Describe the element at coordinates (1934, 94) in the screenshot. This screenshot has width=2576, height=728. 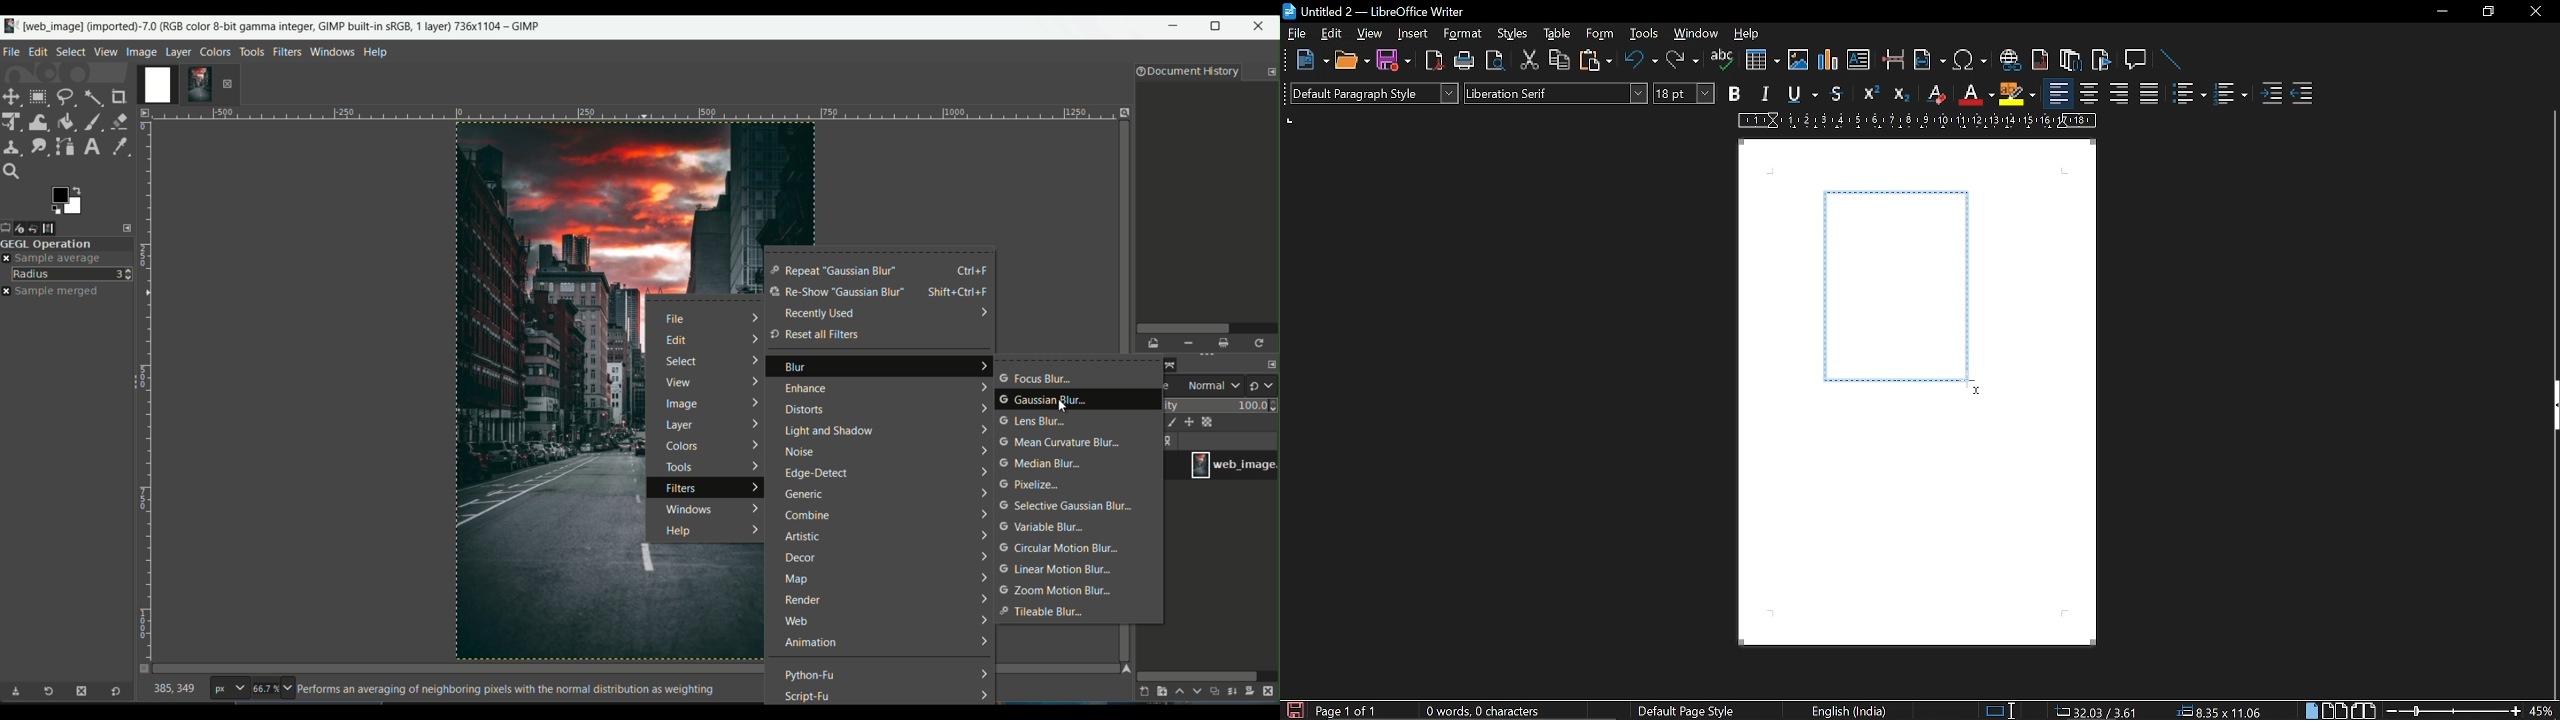
I see `eraser` at that location.